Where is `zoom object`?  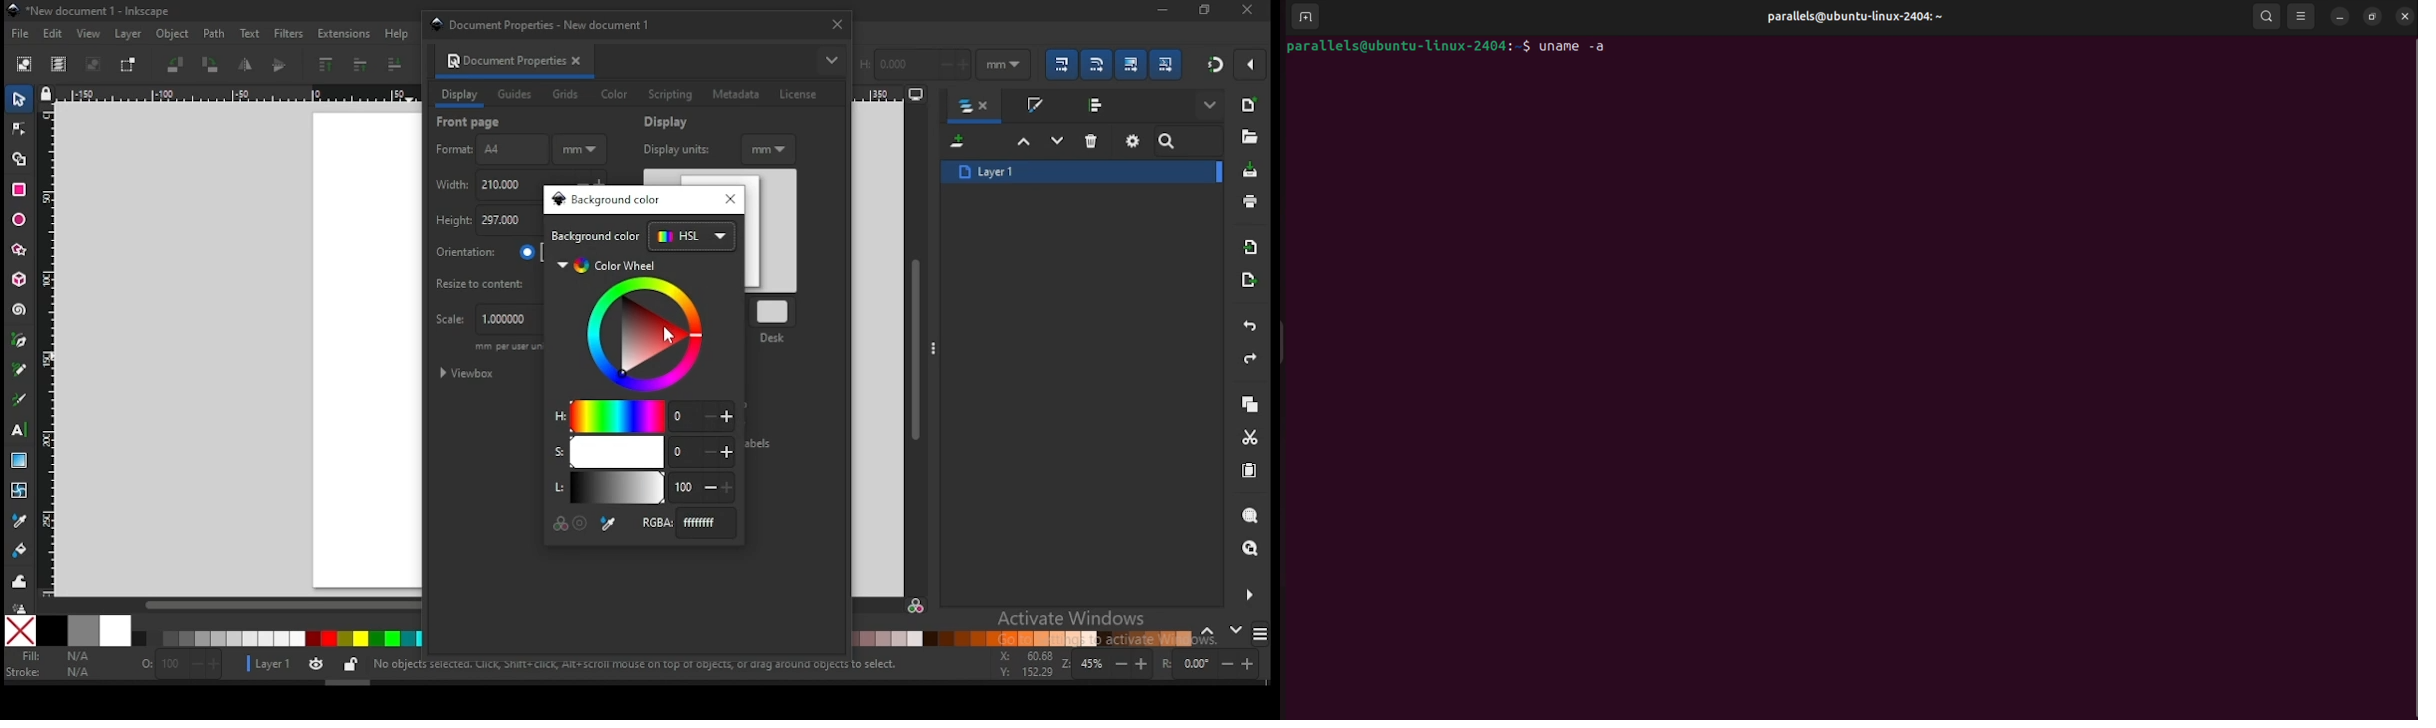 zoom object is located at coordinates (1250, 516).